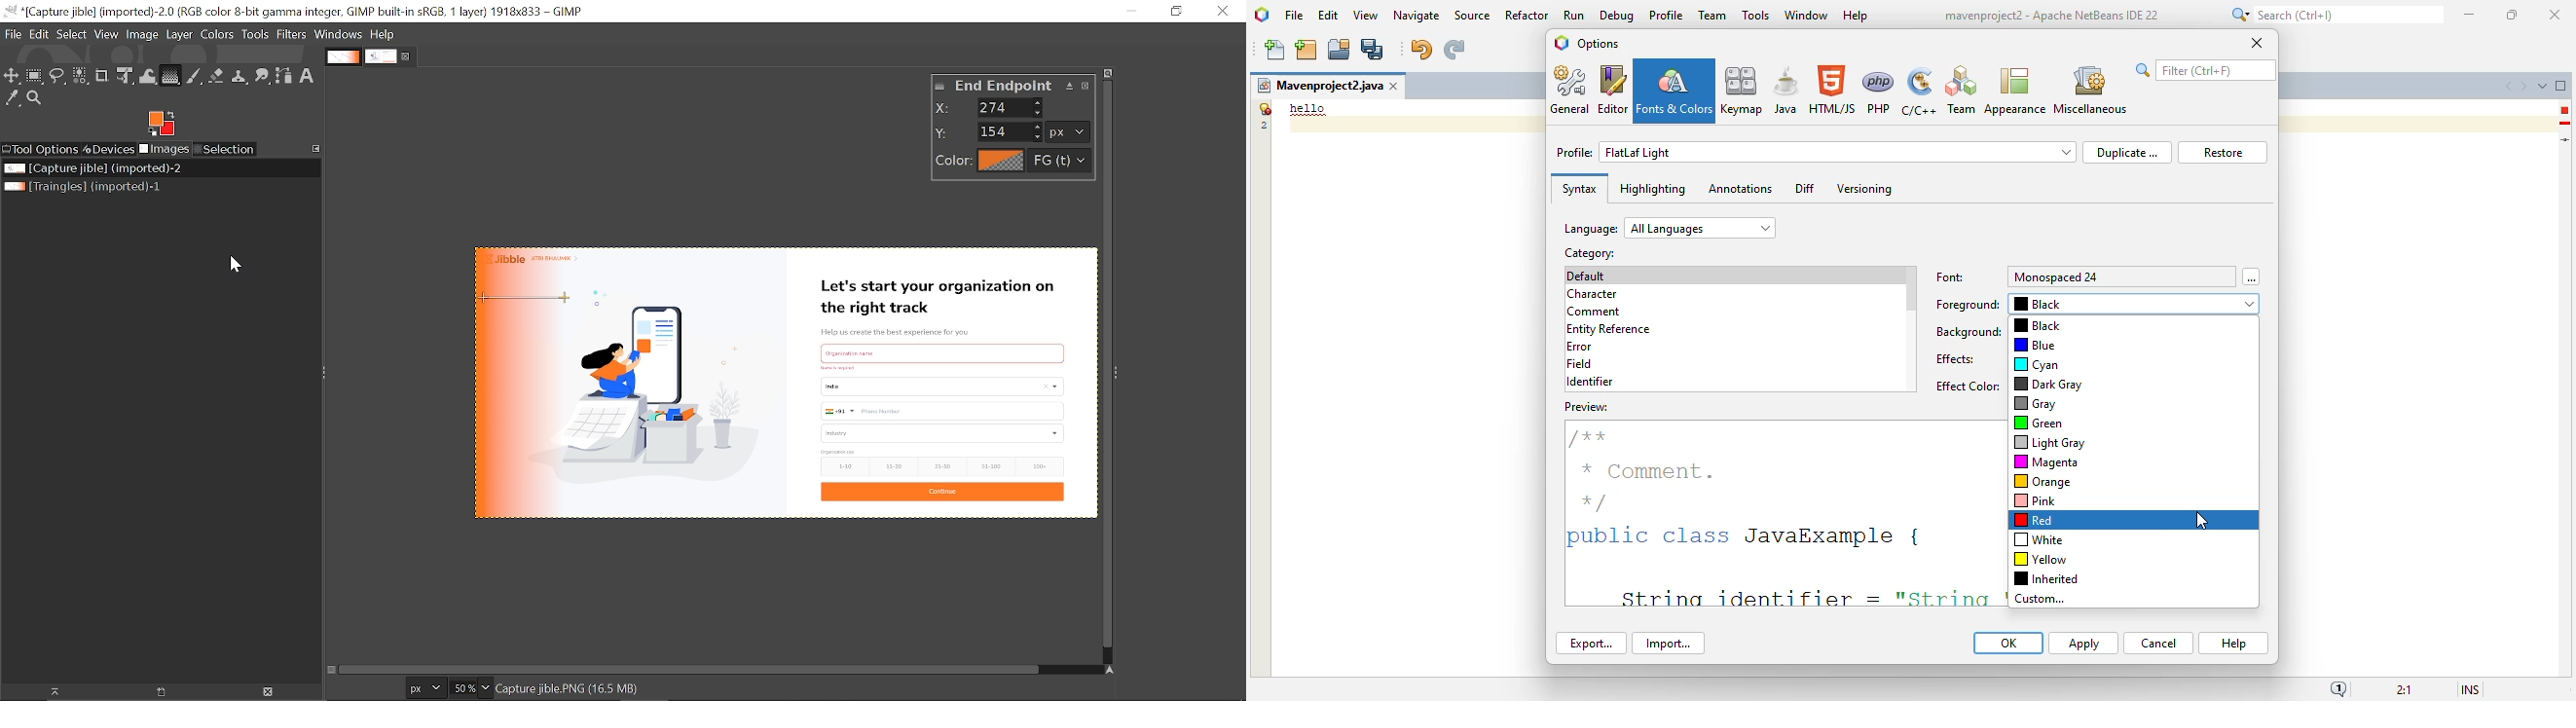 Image resolution: width=2576 pixels, height=728 pixels. I want to click on font, so click(1951, 277).